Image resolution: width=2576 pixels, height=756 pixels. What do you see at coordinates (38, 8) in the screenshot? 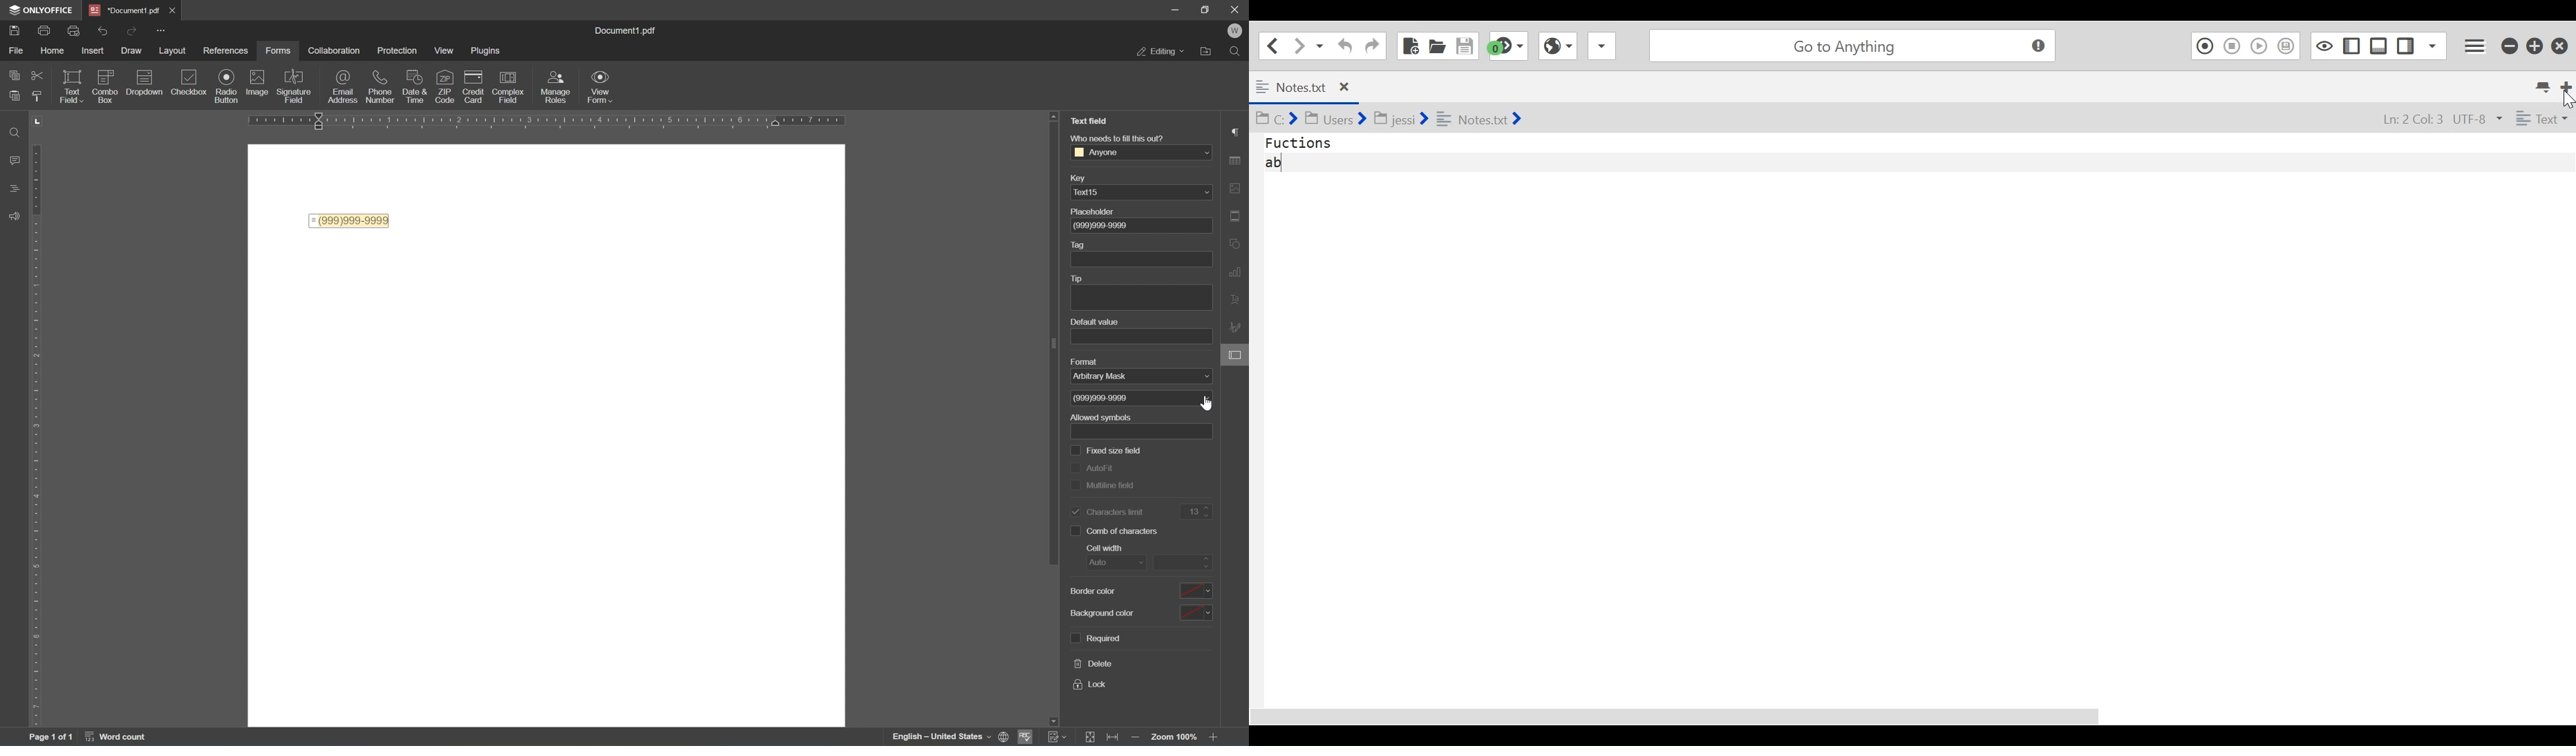
I see `ONLYOFFICE` at bounding box center [38, 8].